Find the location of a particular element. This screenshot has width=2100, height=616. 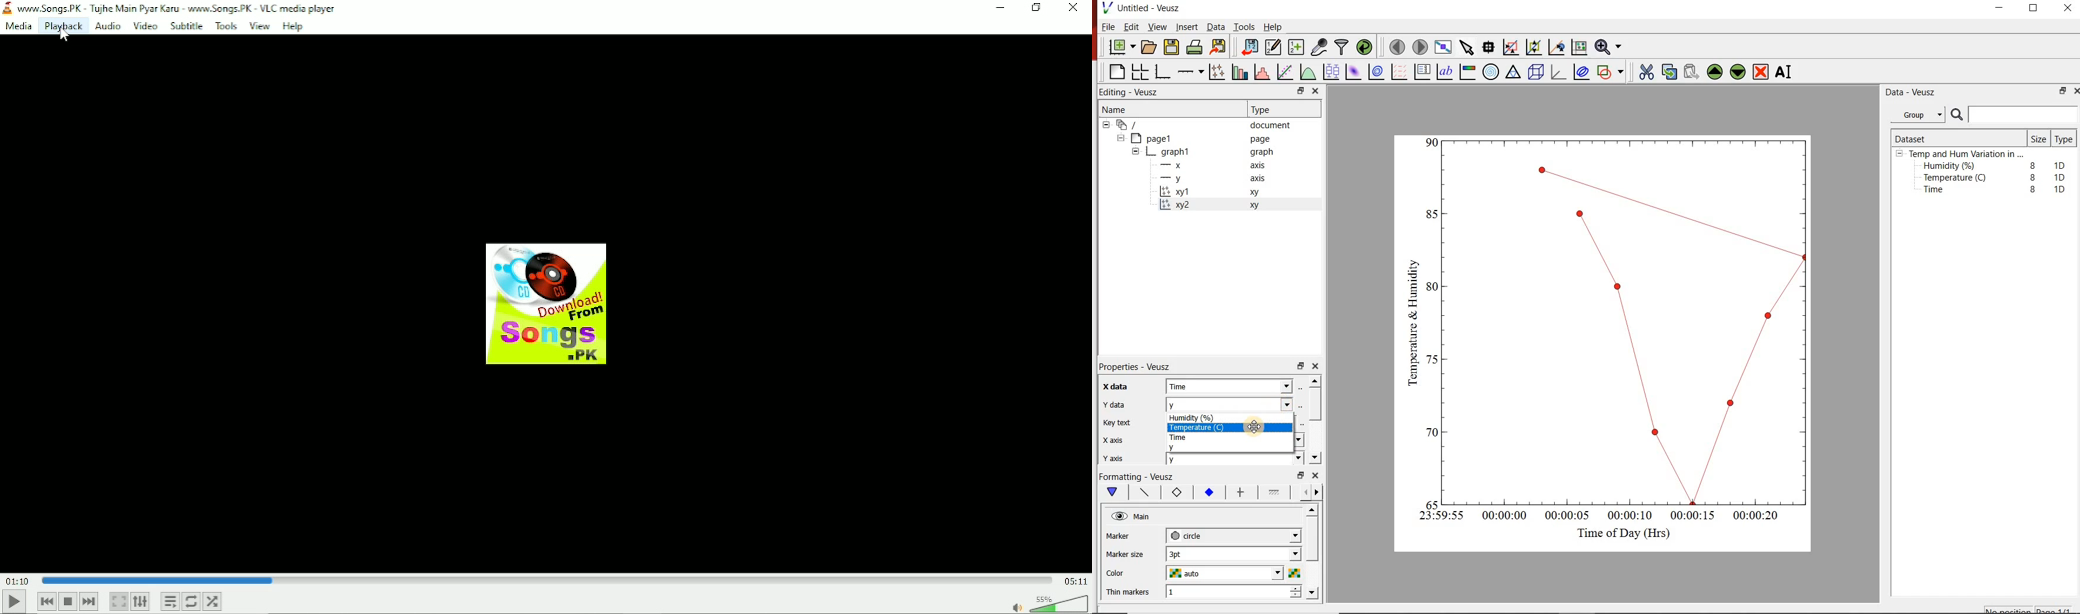

Restore down is located at coordinates (1037, 8).